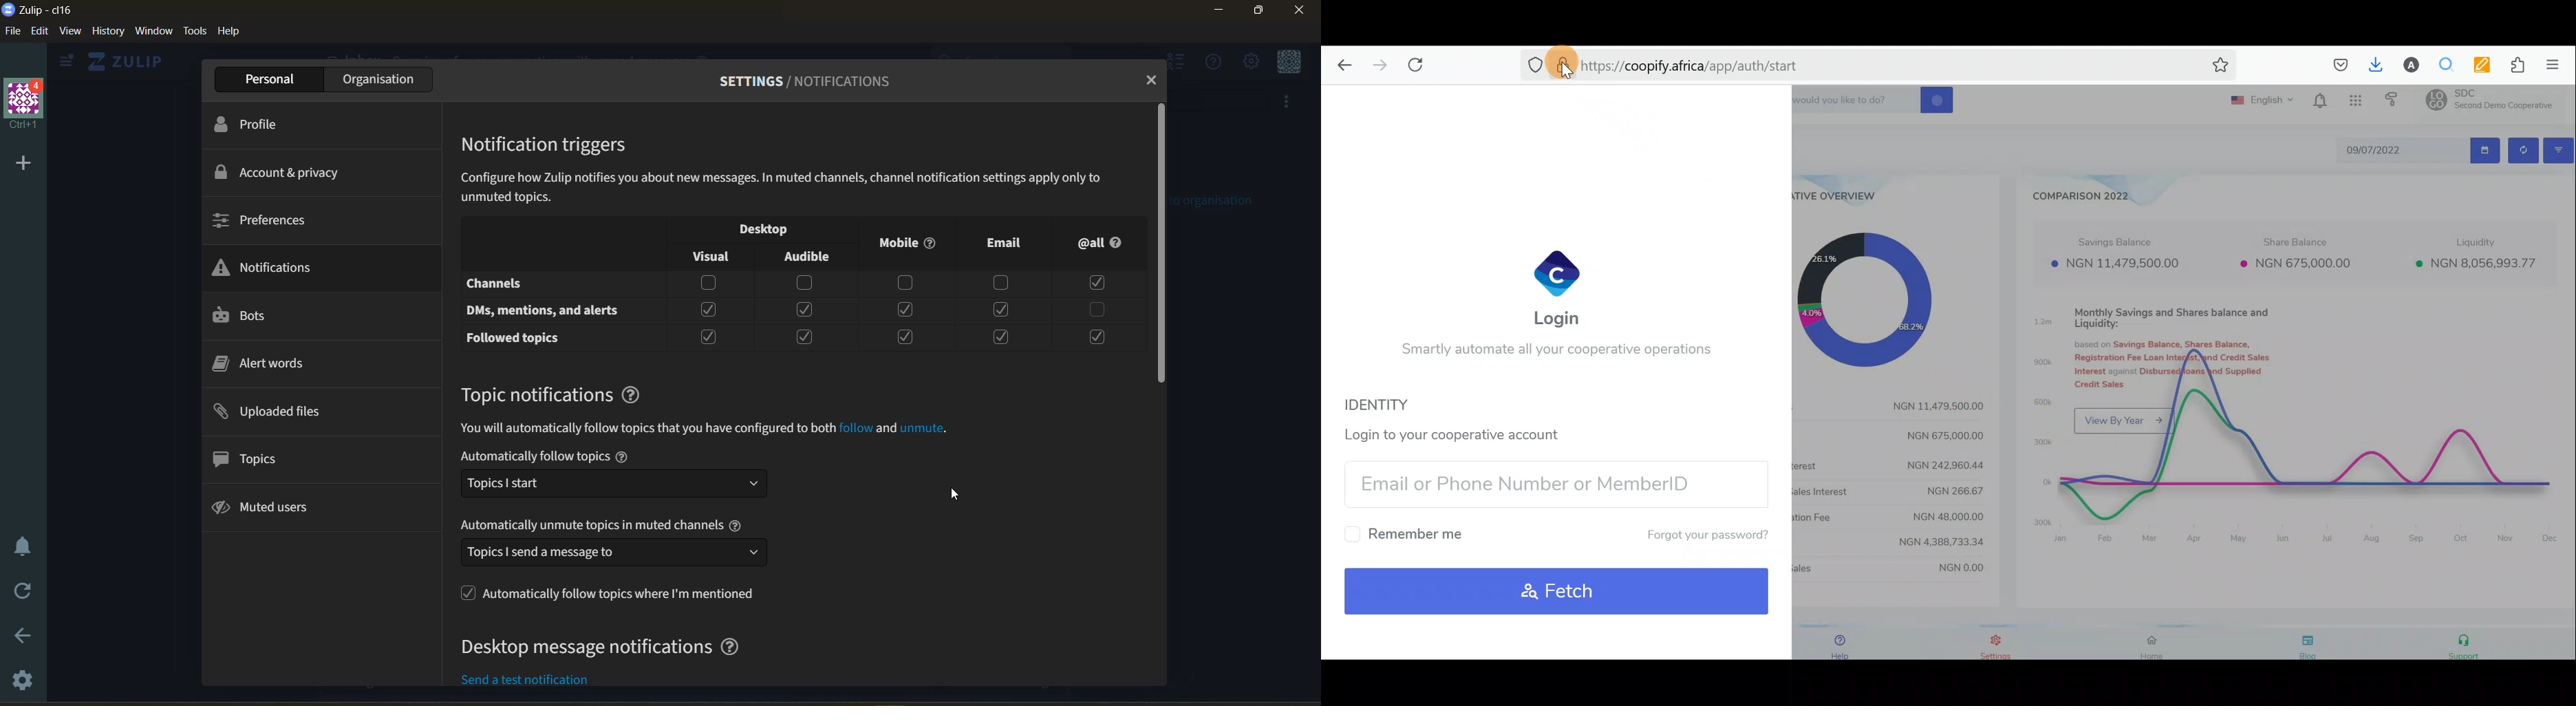 The height and width of the screenshot is (728, 2576). Describe the element at coordinates (906, 311) in the screenshot. I see `Checkbox` at that location.